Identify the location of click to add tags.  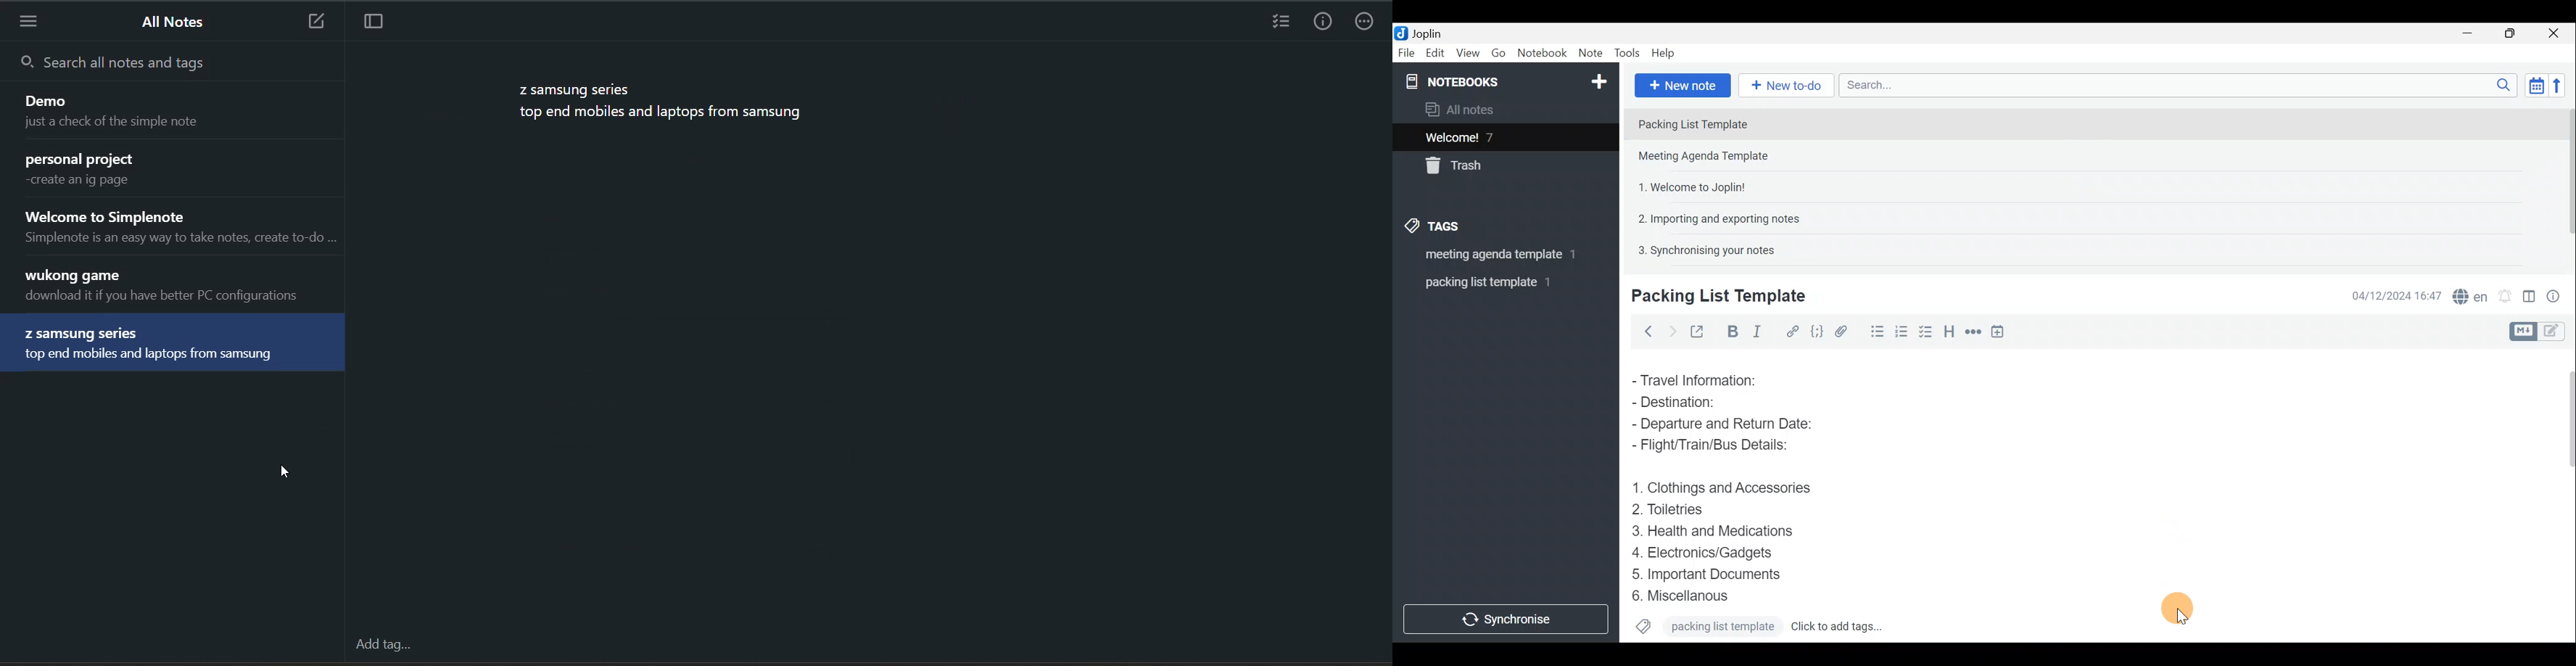
(1835, 628).